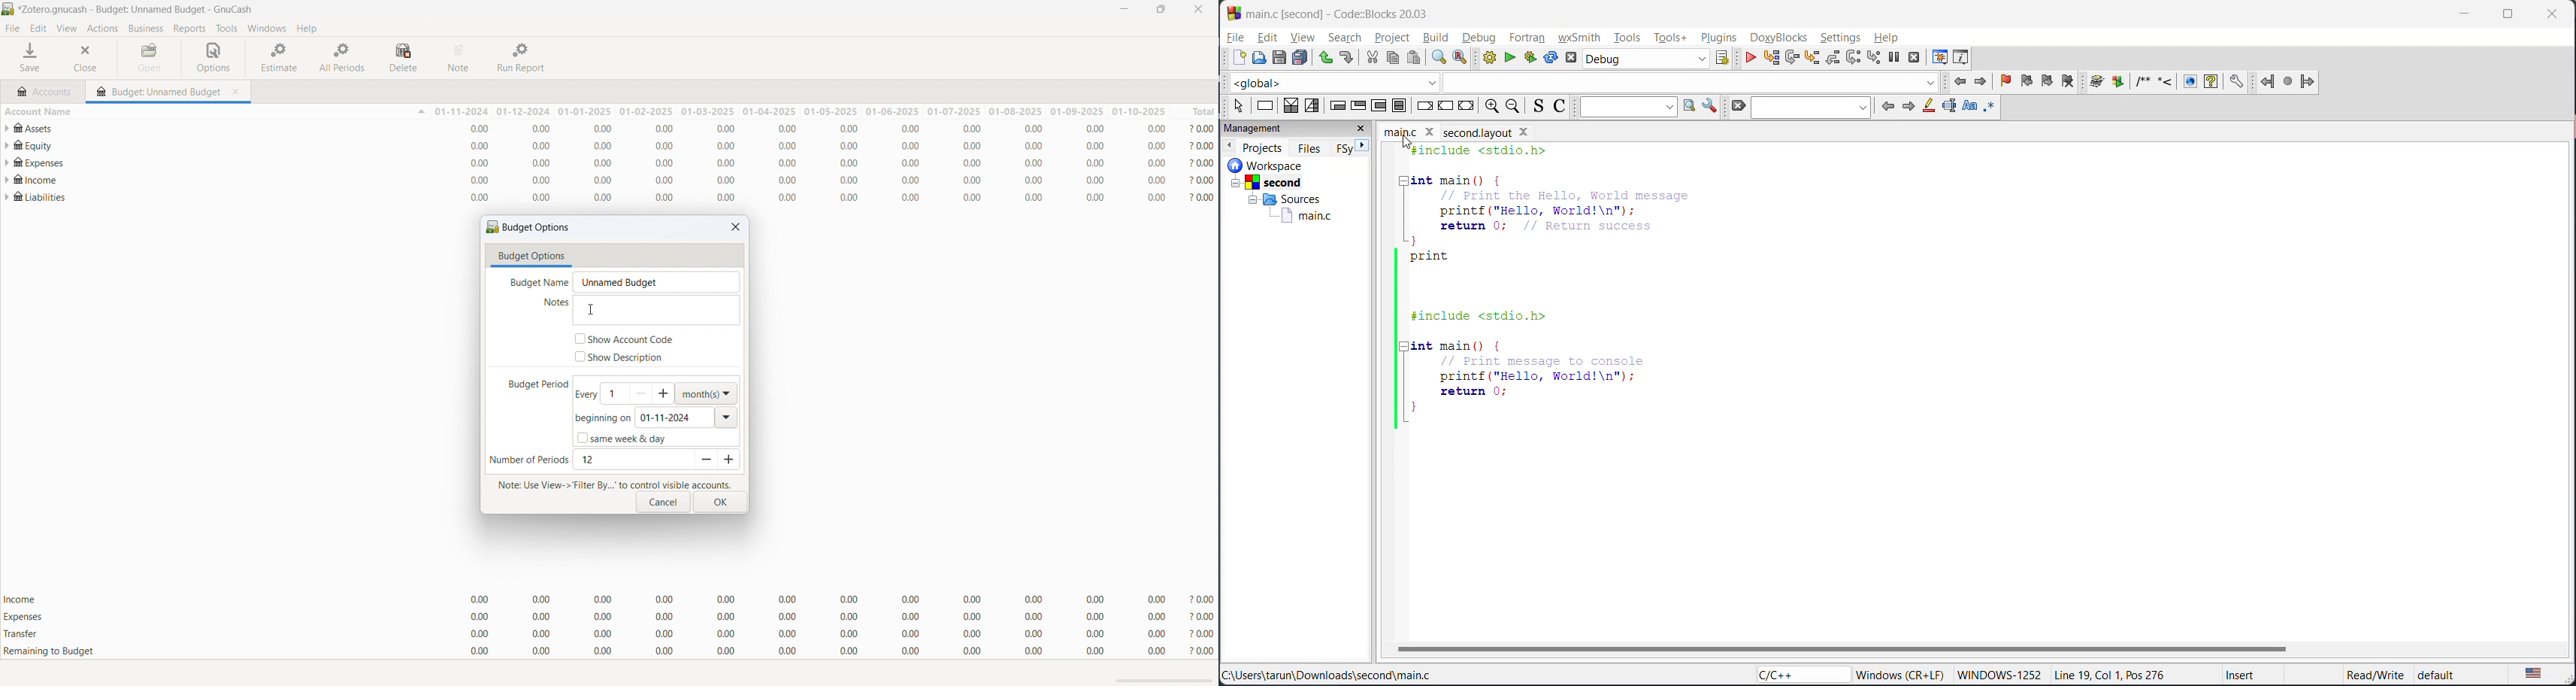 This screenshot has width=2576, height=700. What do you see at coordinates (526, 111) in the screenshot?
I see `01-12-2024` at bounding box center [526, 111].